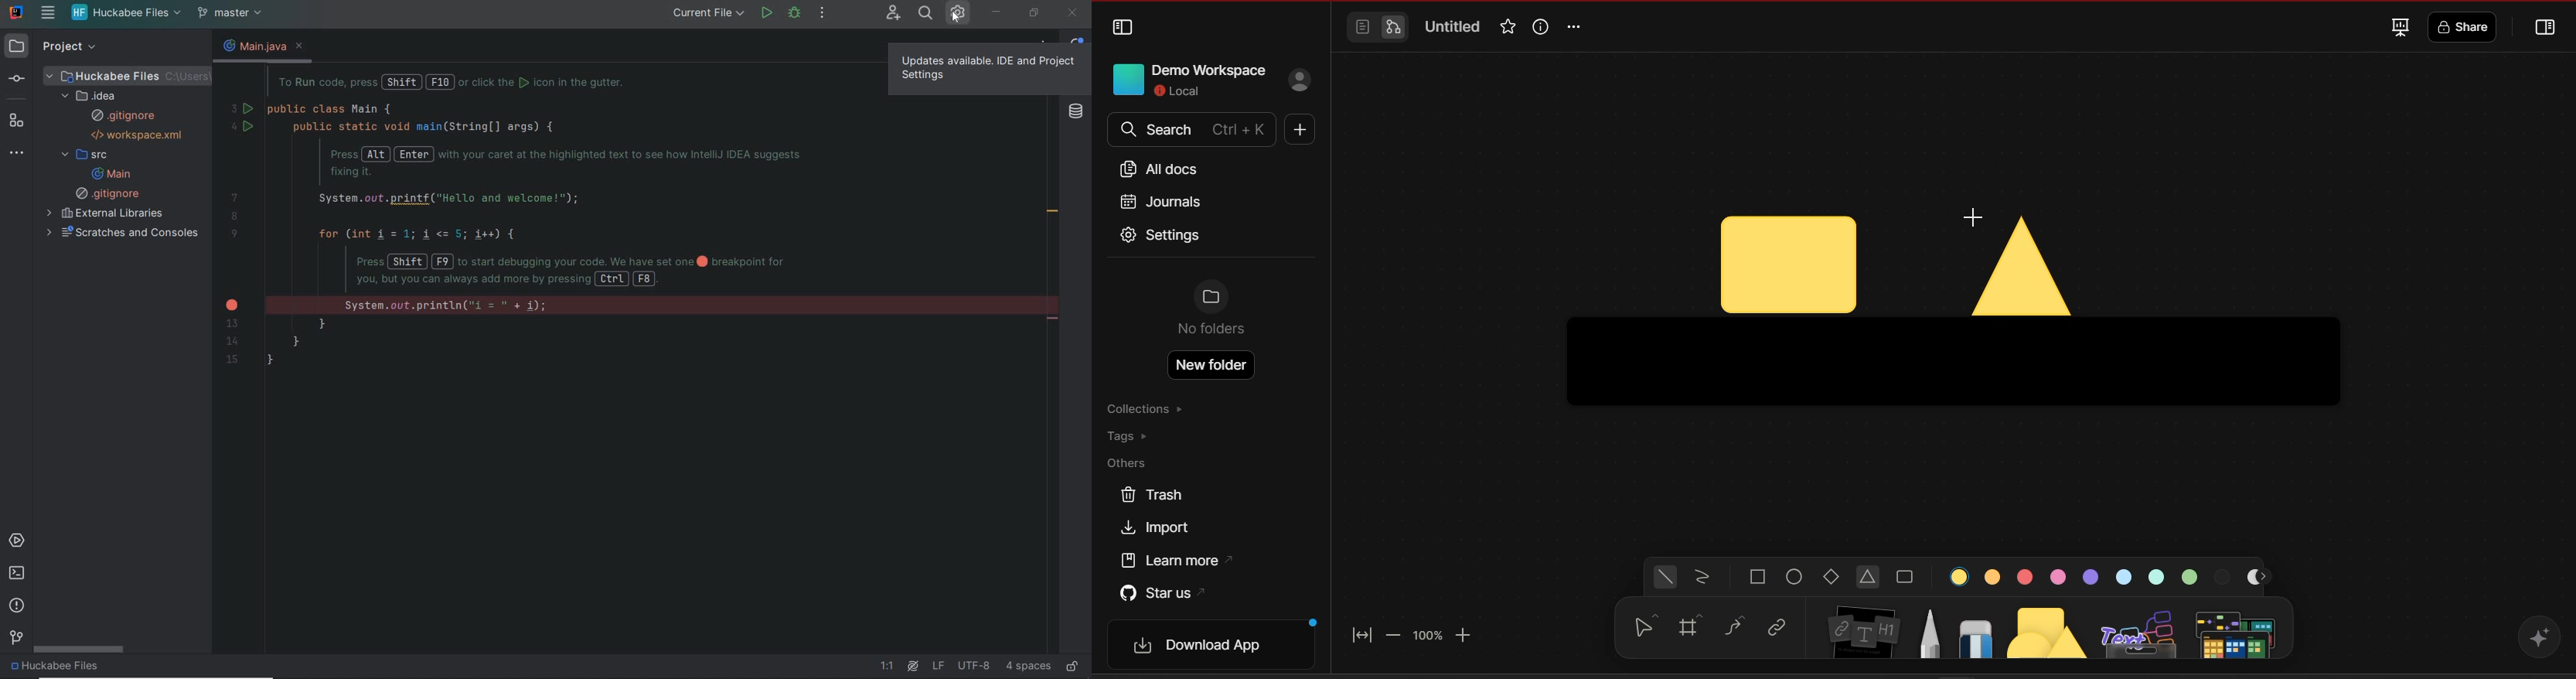 The image size is (2576, 700). Describe the element at coordinates (974, 665) in the screenshot. I see `file encoding` at that location.